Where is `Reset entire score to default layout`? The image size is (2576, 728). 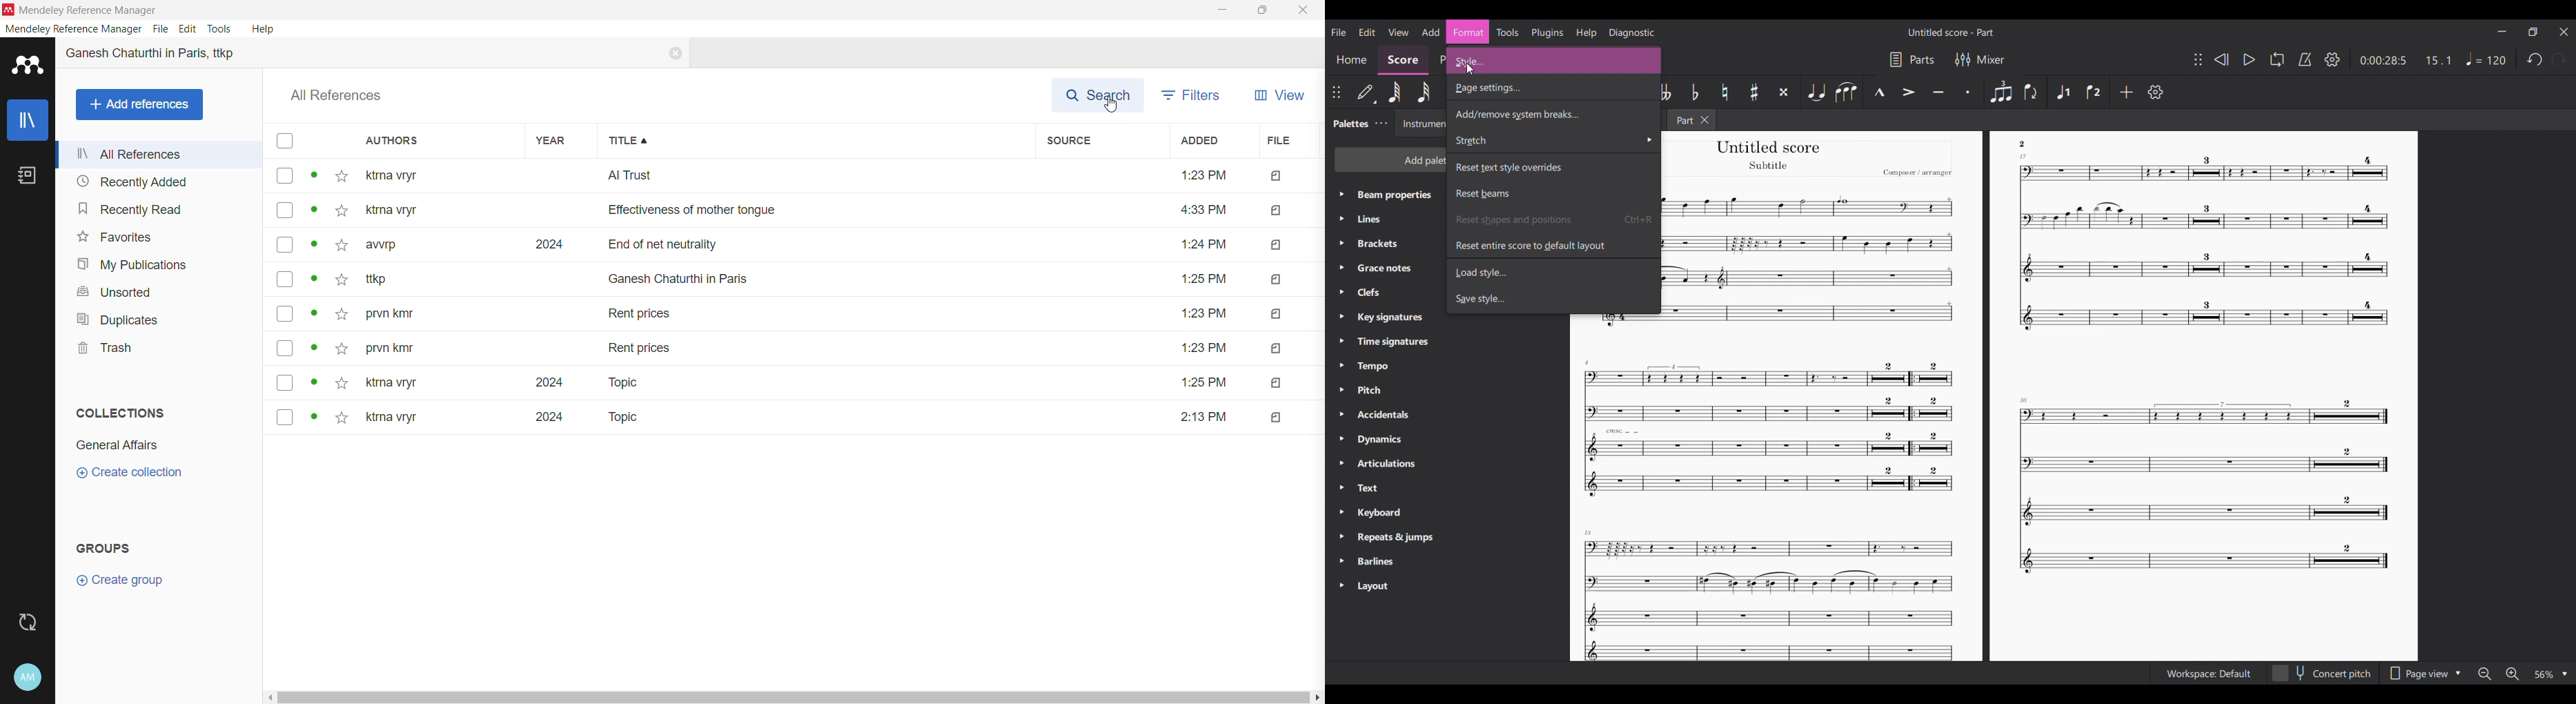 Reset entire score to default layout is located at coordinates (1553, 246).